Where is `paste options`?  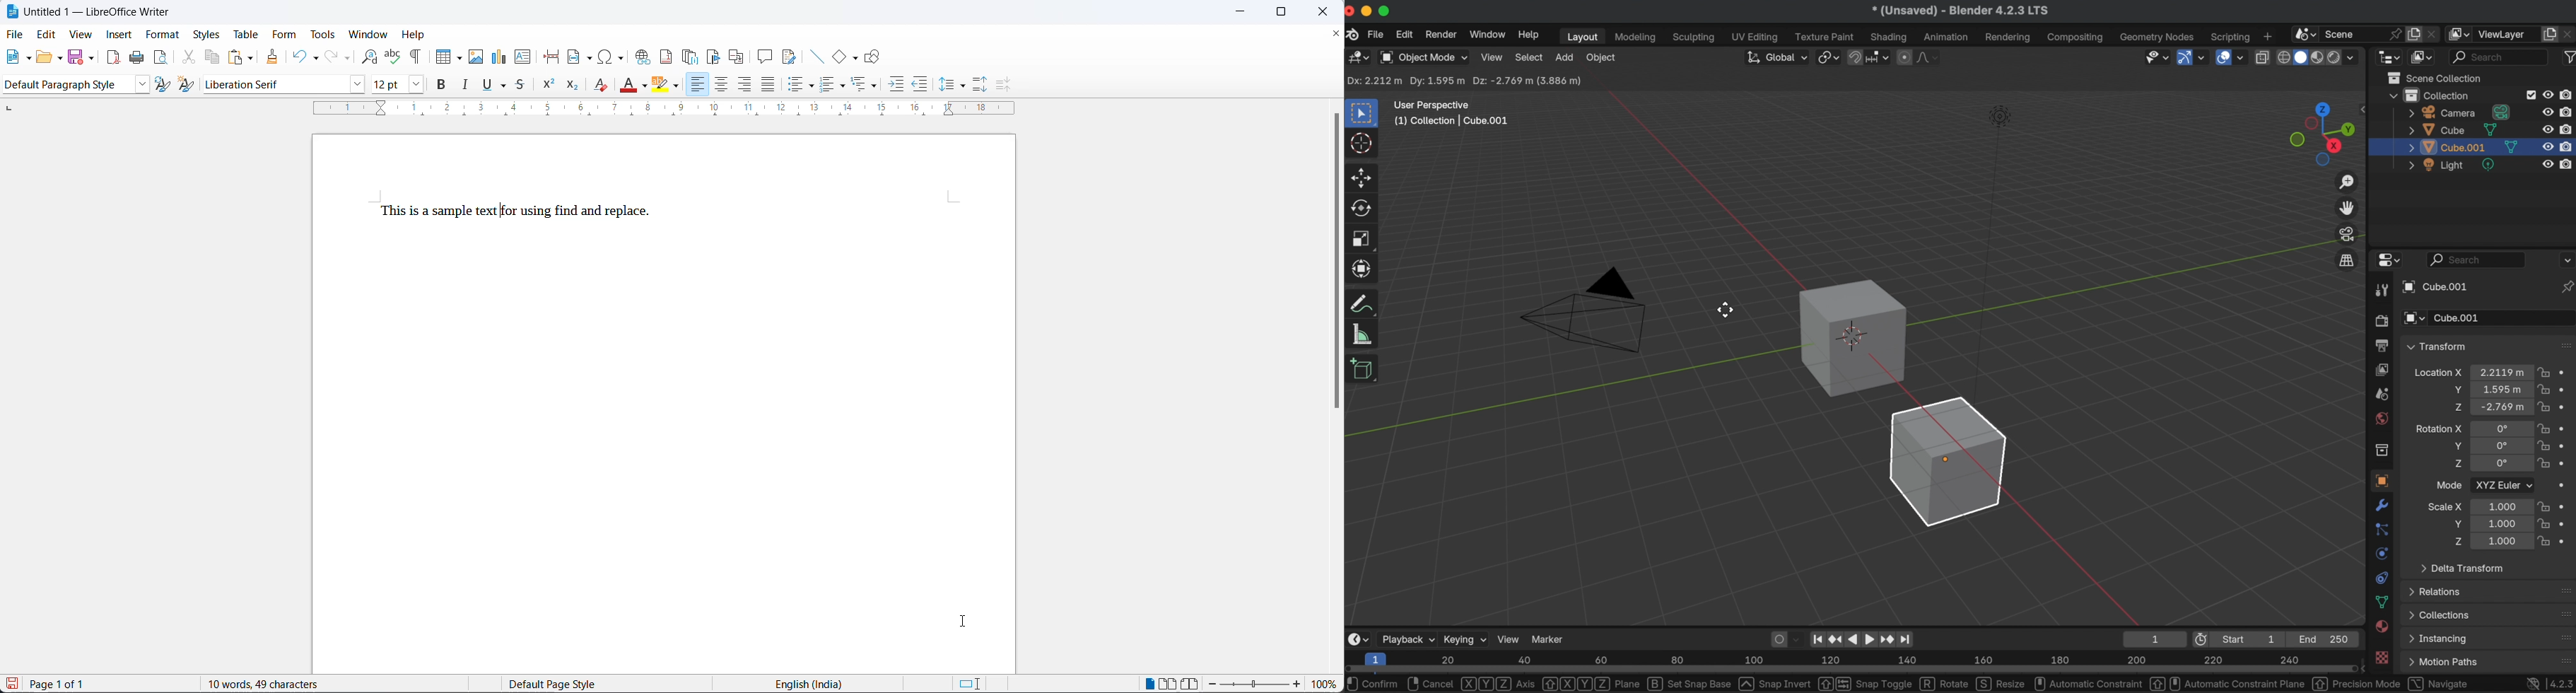 paste options is located at coordinates (252, 57).